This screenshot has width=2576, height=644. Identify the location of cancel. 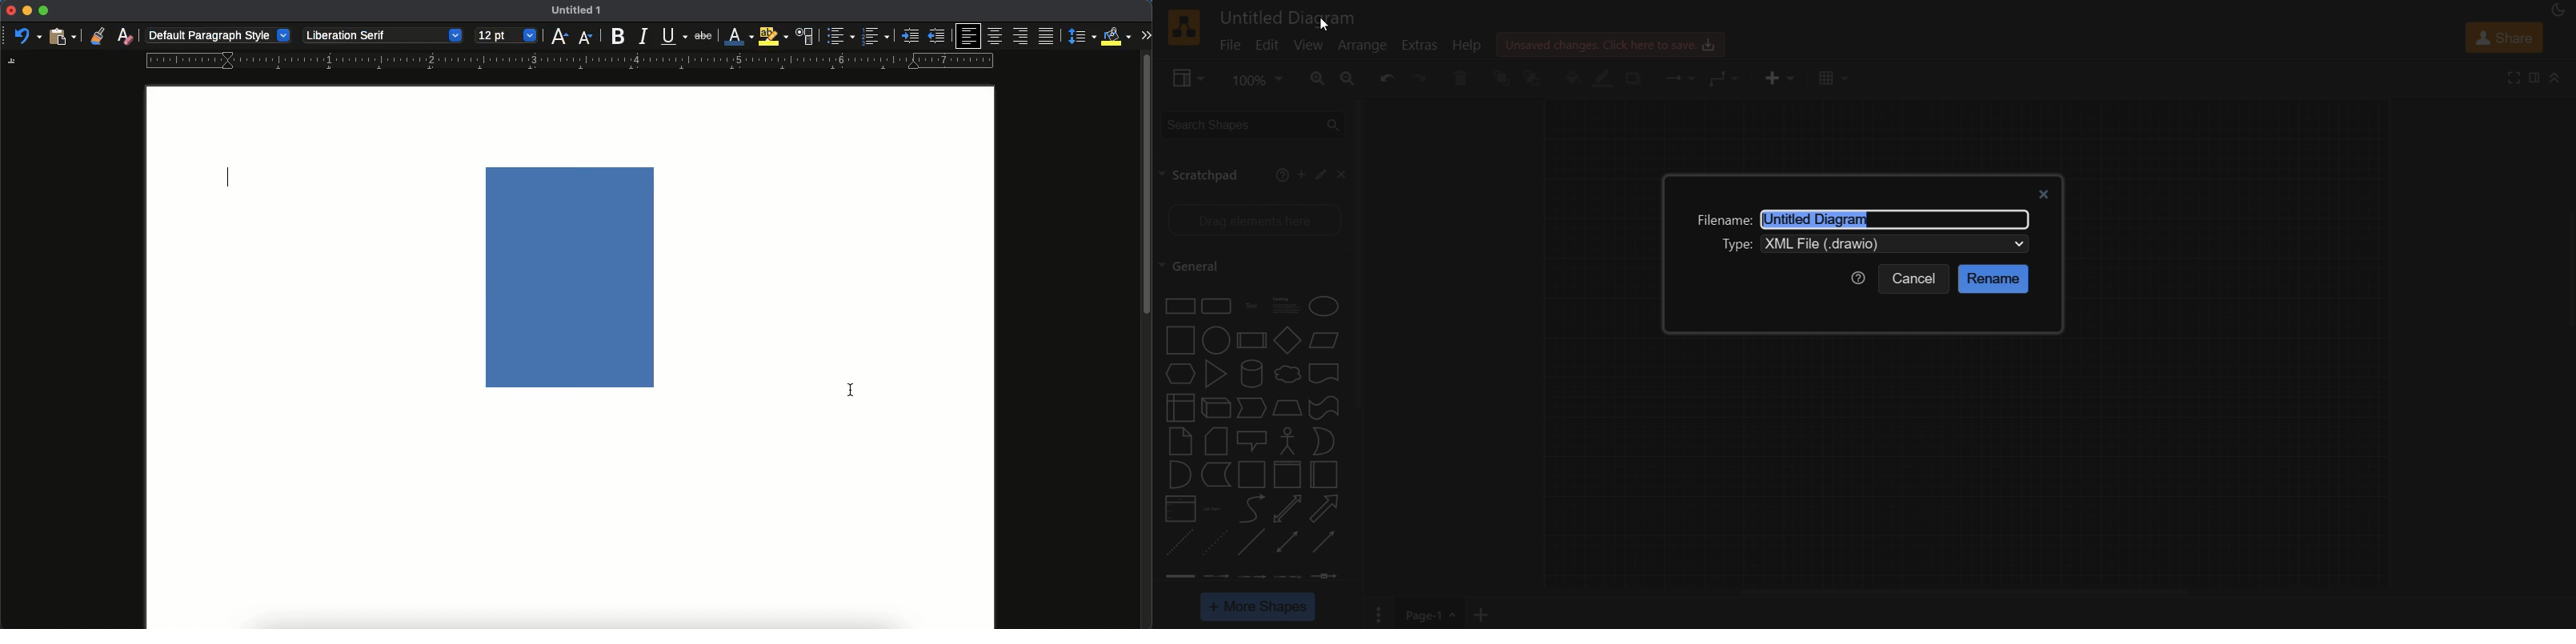
(1916, 280).